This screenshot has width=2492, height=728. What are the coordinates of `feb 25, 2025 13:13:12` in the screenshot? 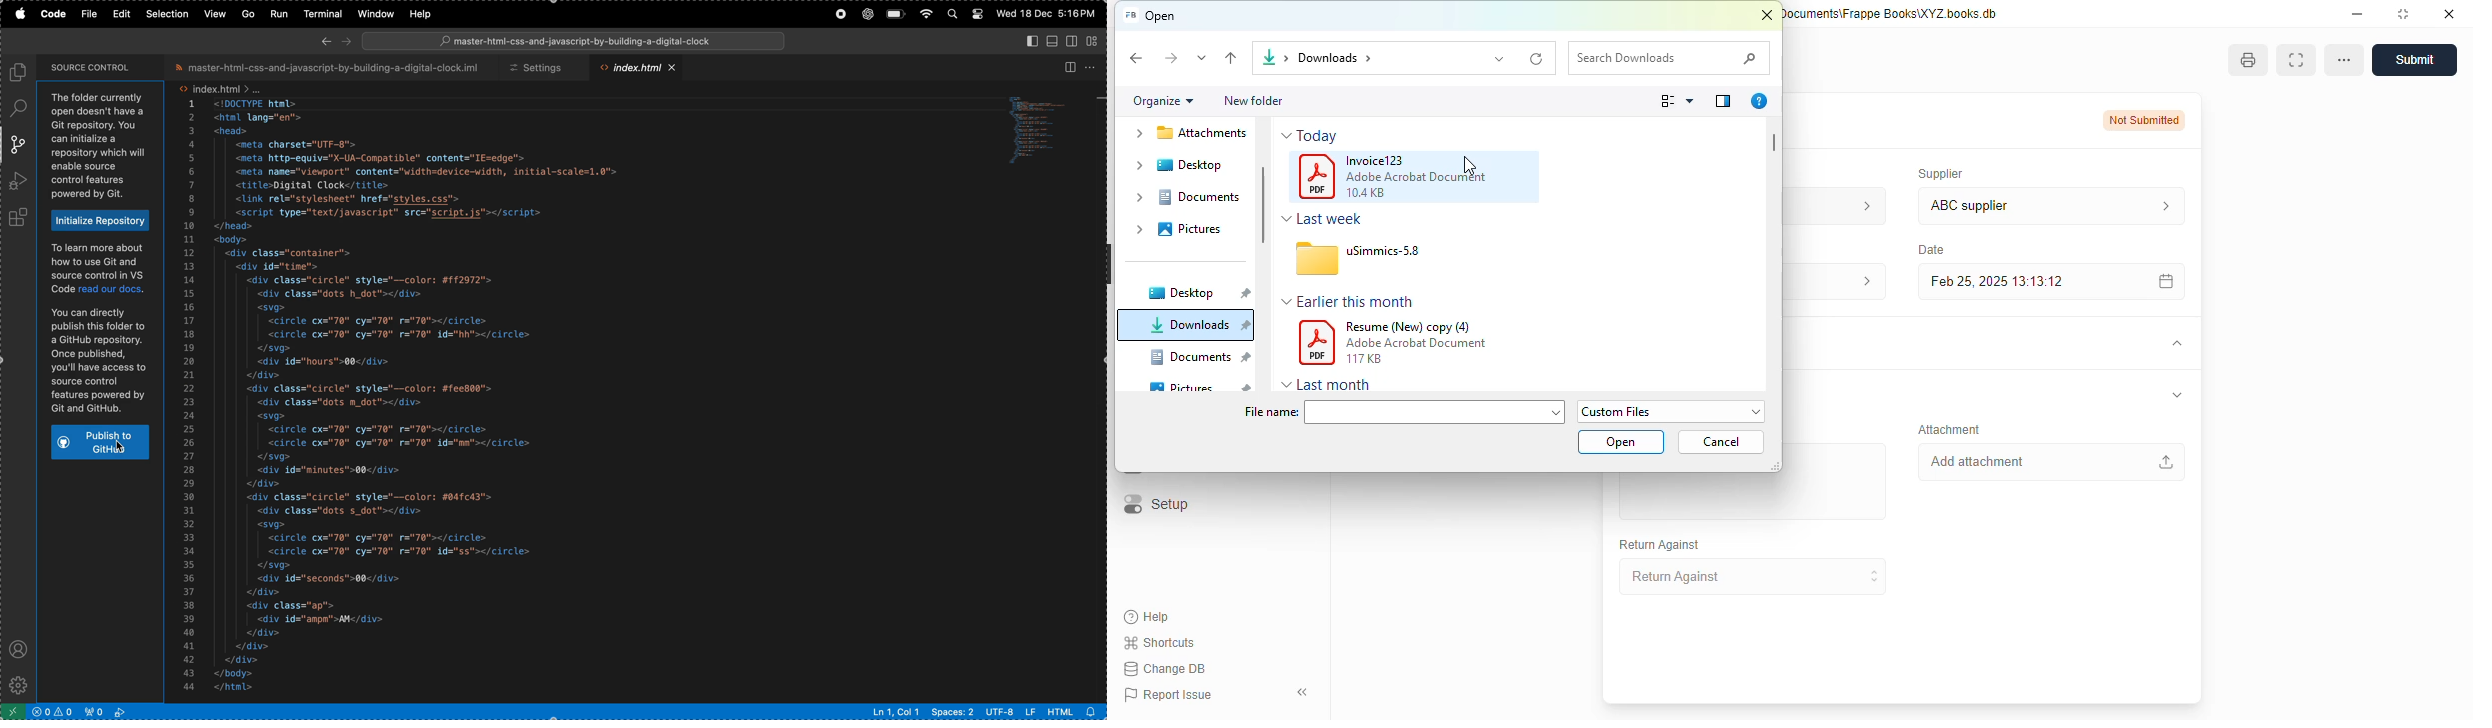 It's located at (2012, 281).